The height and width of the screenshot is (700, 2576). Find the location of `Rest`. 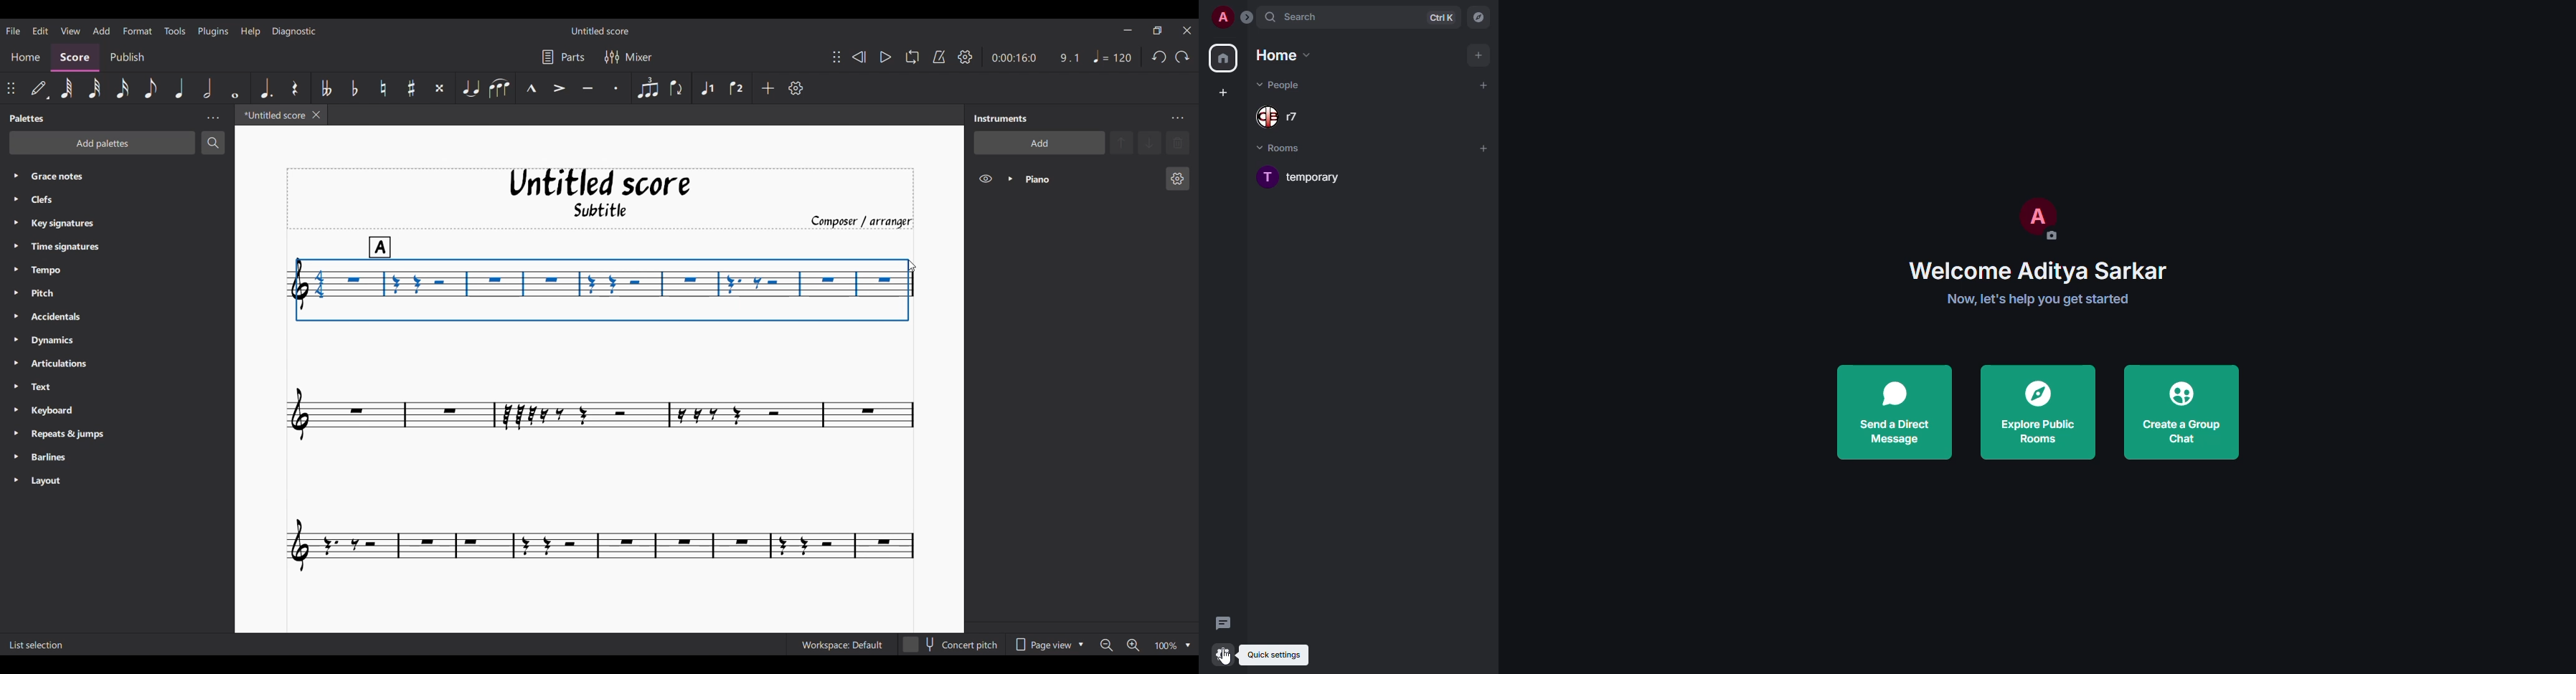

Rest is located at coordinates (295, 88).